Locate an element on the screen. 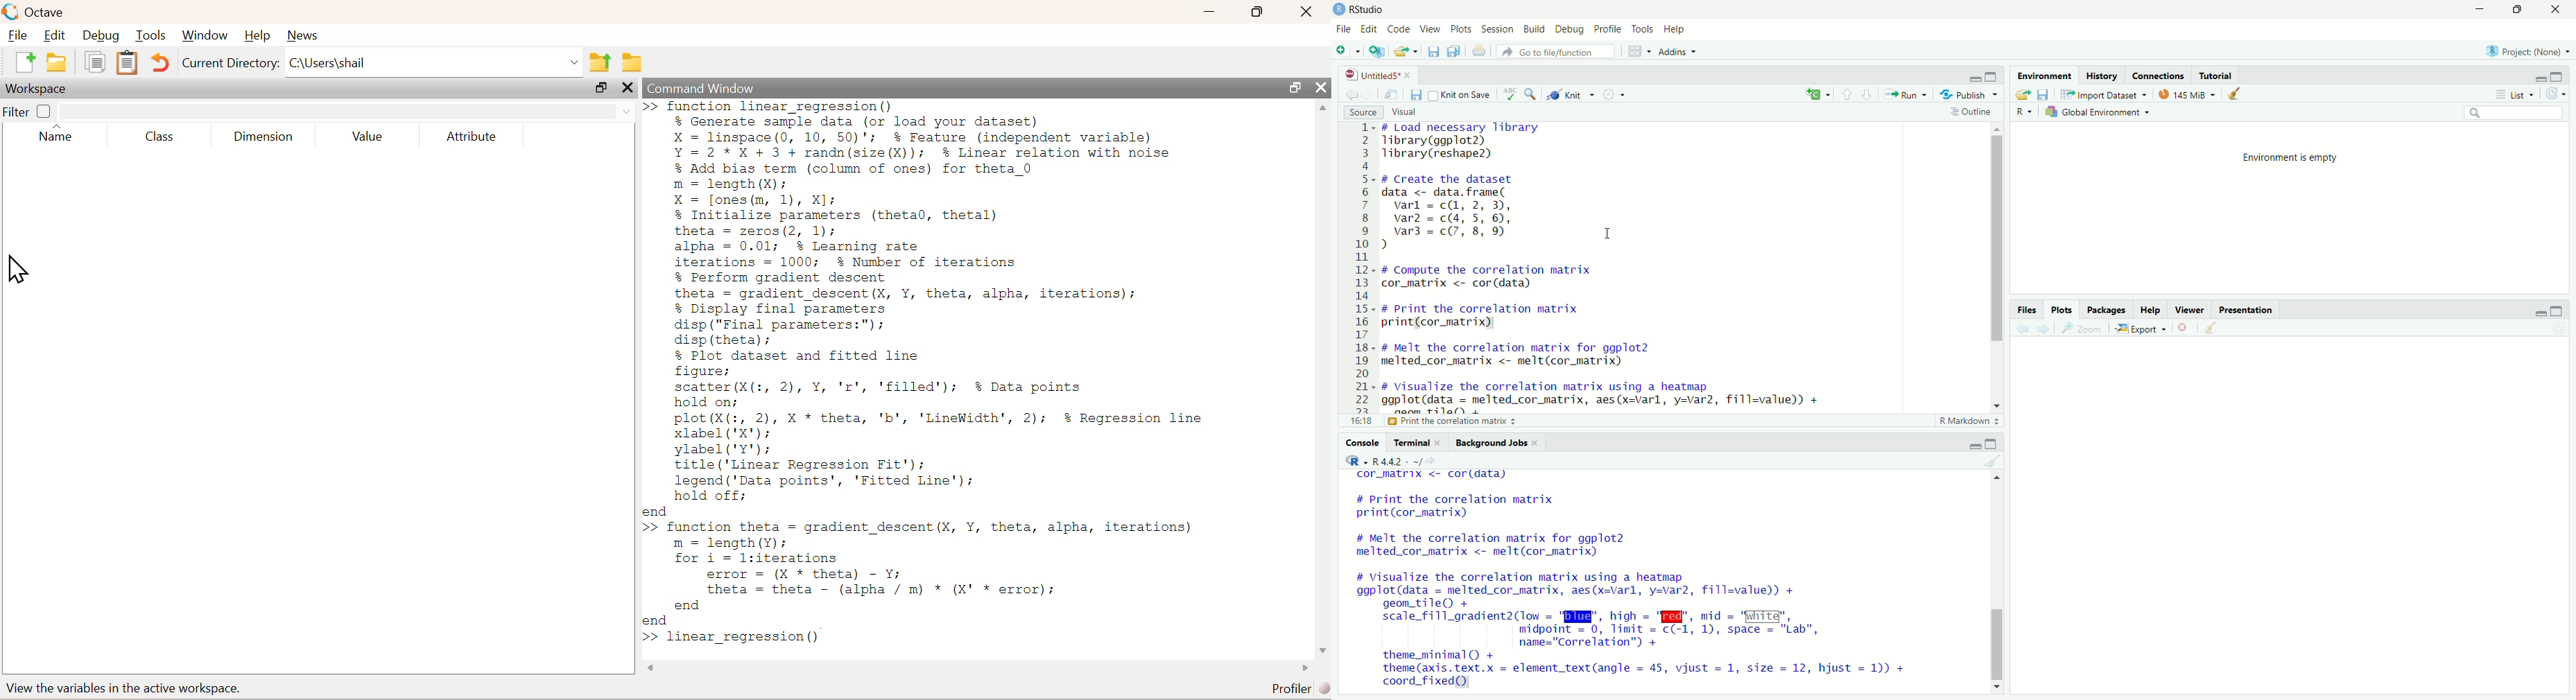 This screenshot has width=2576, height=700. viewer is located at coordinates (2189, 309).